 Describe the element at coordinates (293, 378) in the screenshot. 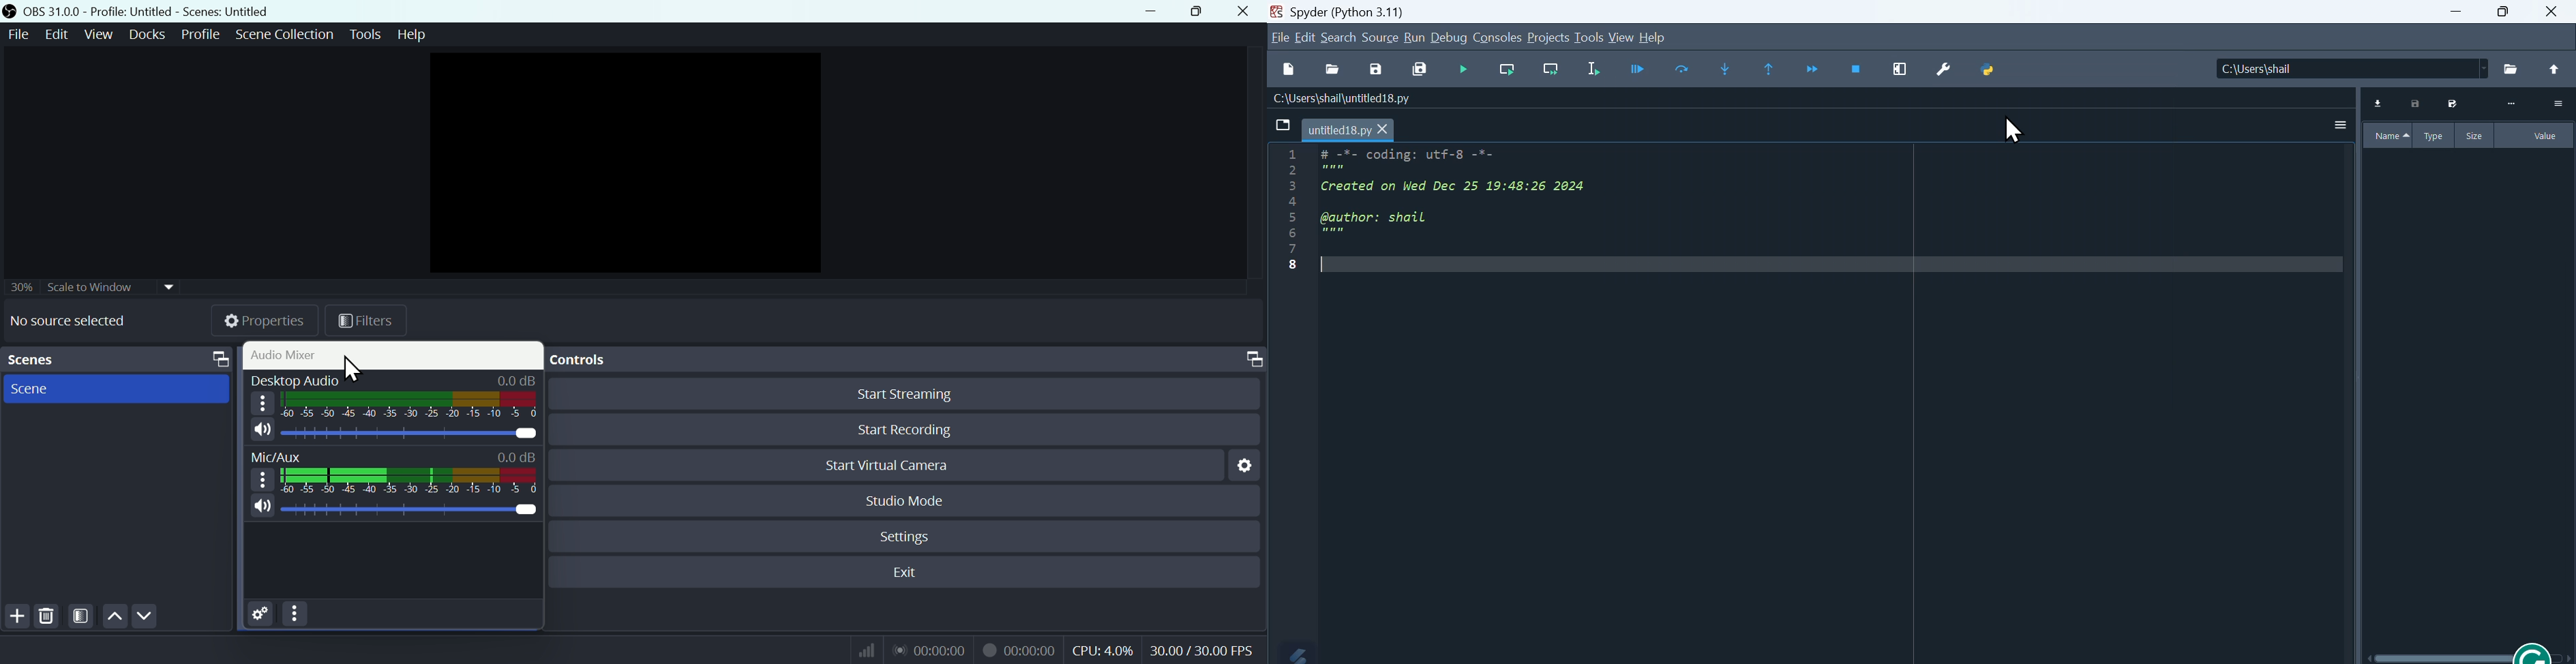

I see `Desktop audio` at that location.